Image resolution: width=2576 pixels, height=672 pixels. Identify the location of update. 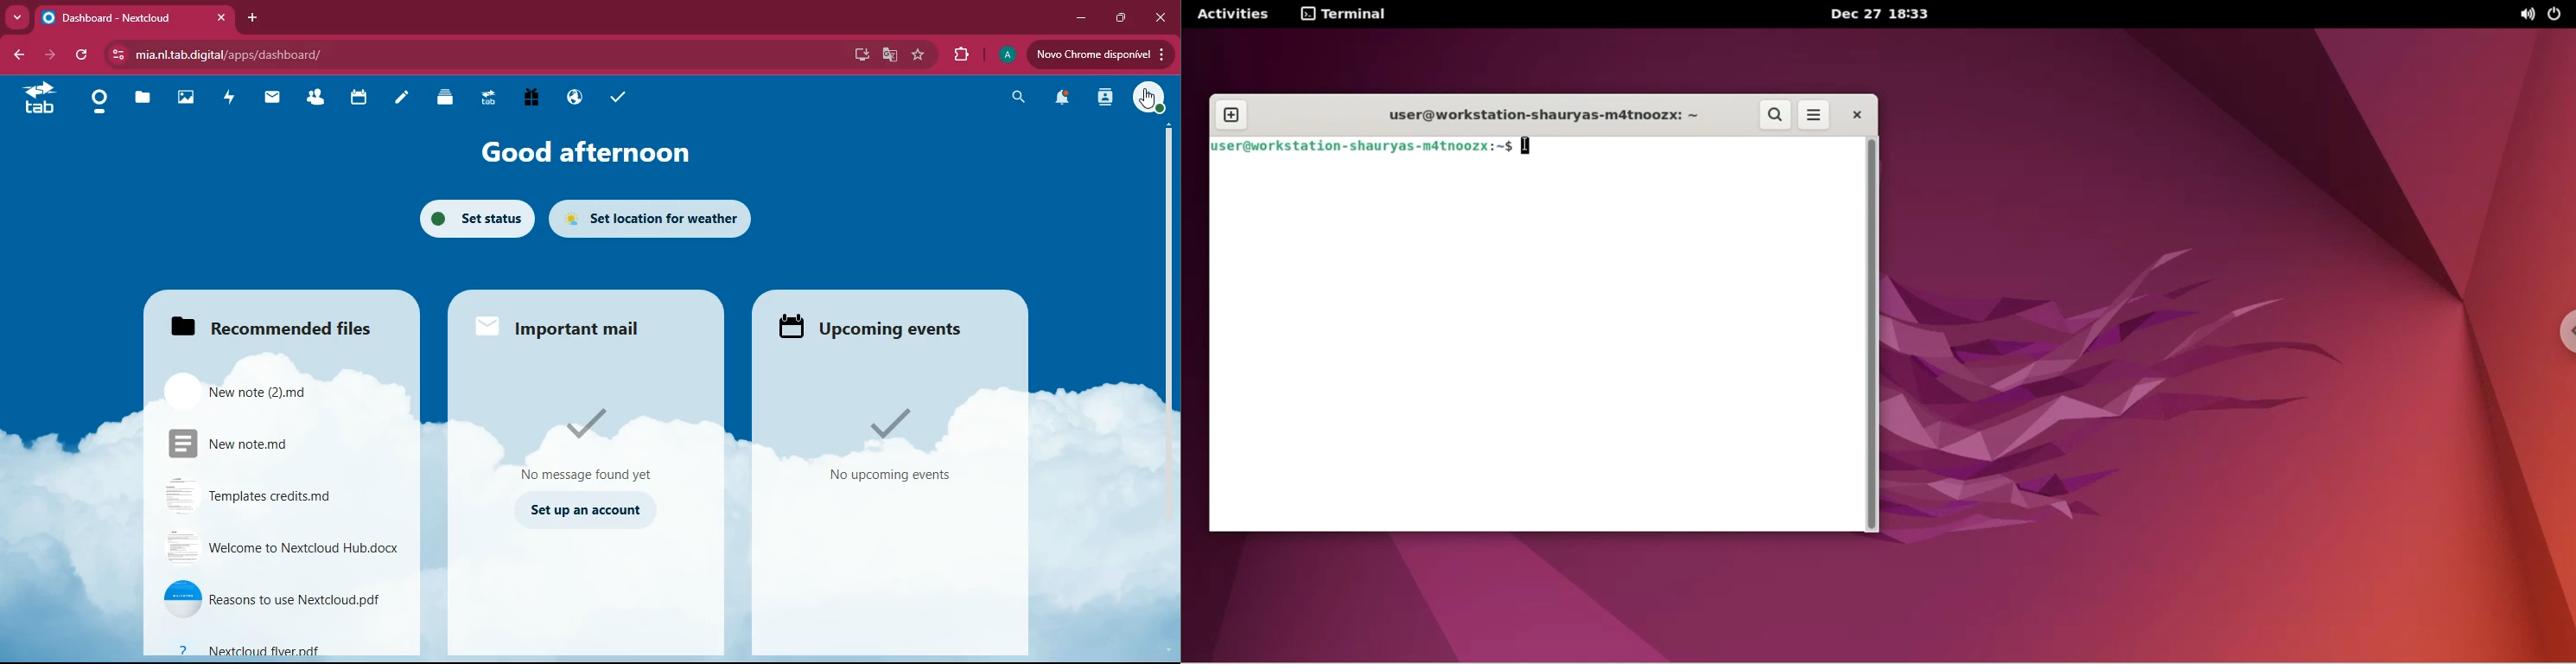
(1098, 54).